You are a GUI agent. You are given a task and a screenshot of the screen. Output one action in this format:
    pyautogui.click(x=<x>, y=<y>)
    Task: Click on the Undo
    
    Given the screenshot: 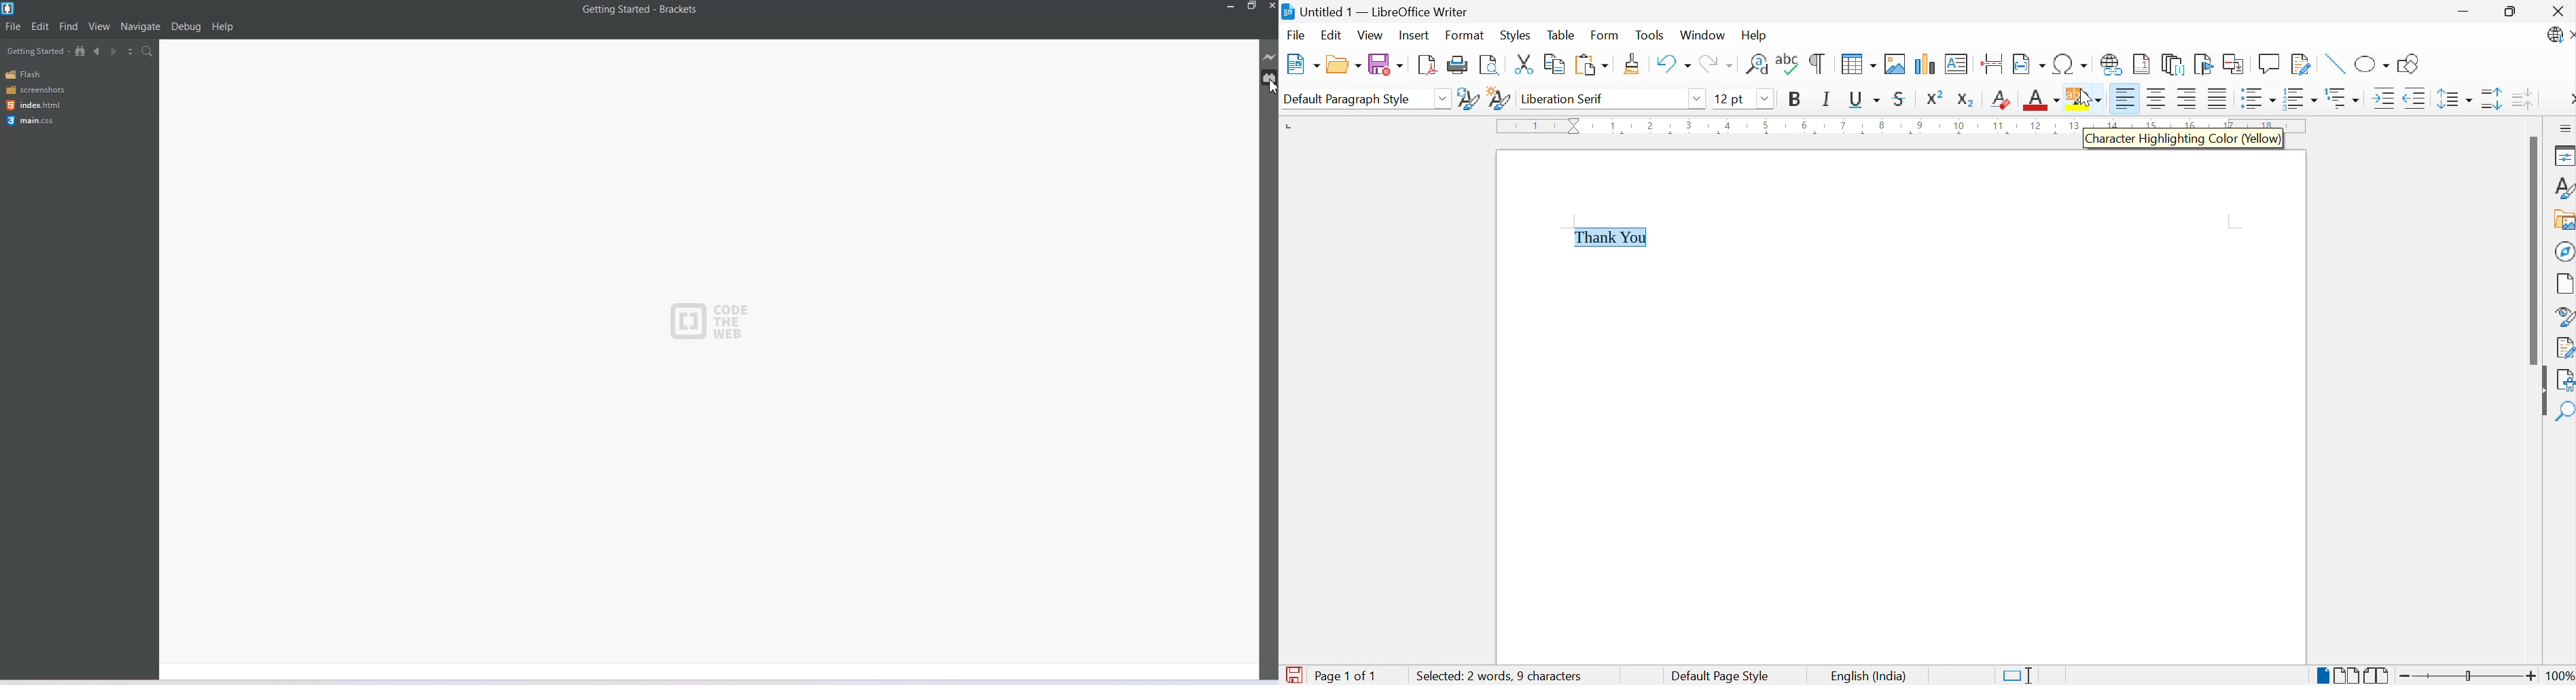 What is the action you would take?
    pyautogui.click(x=1673, y=65)
    